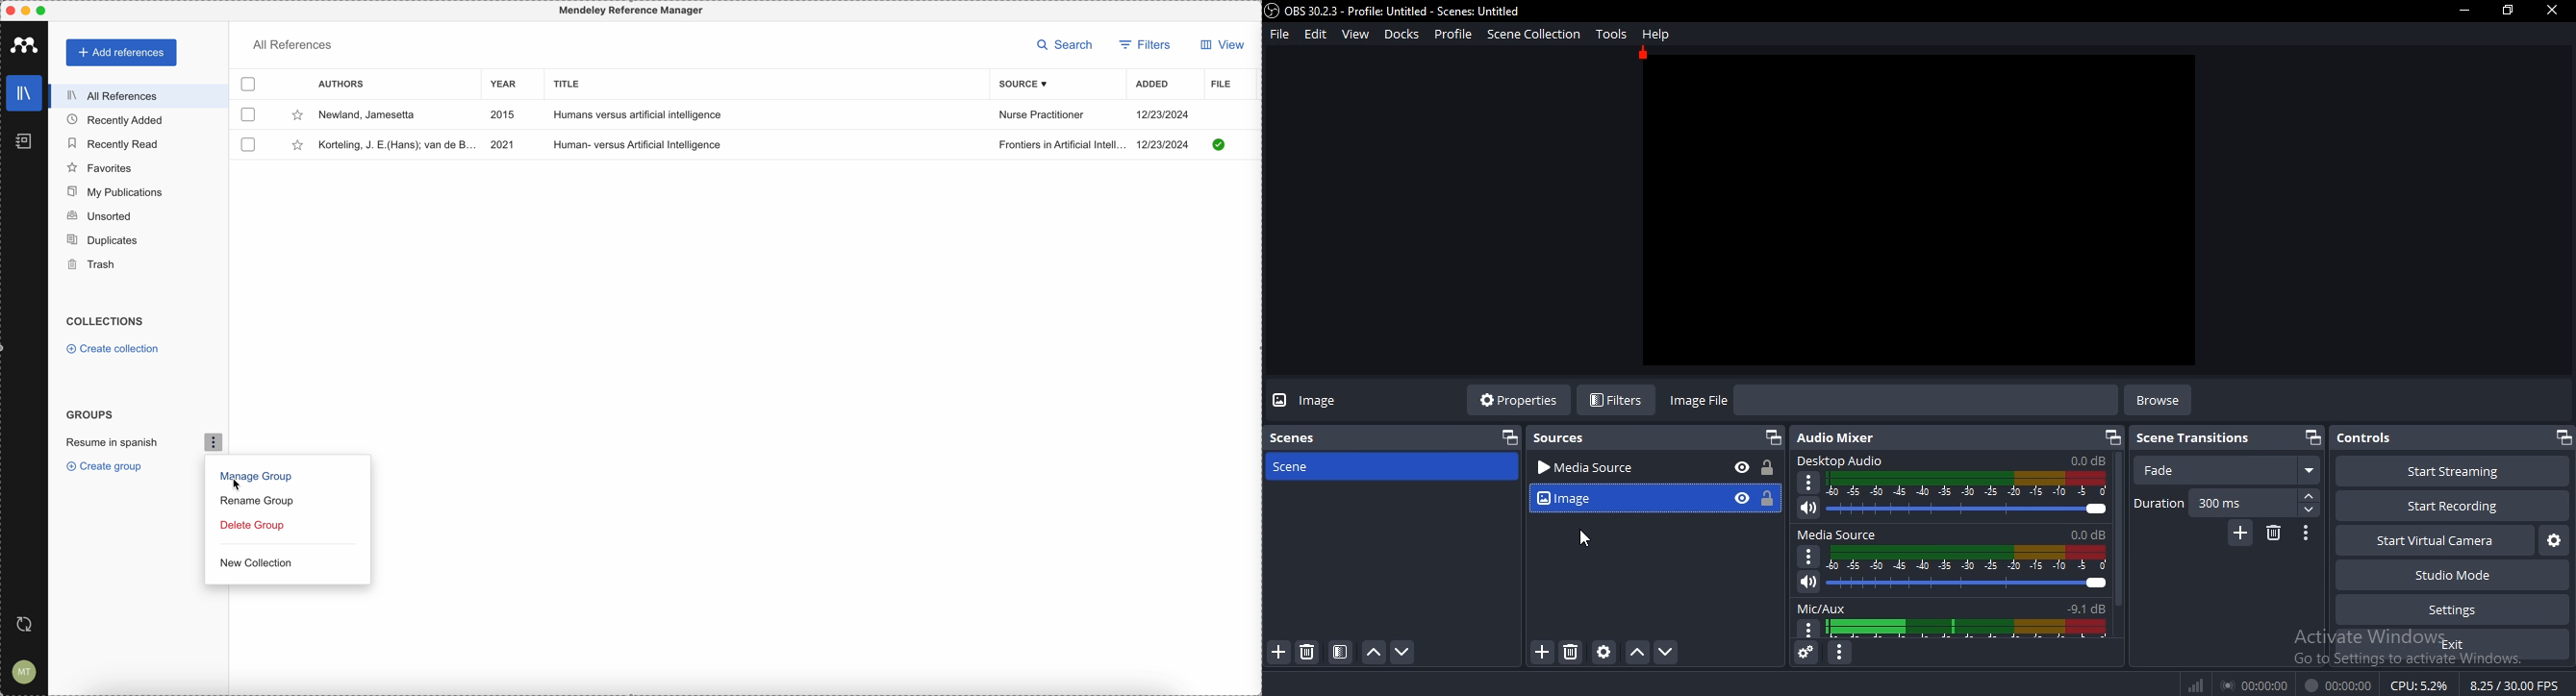  What do you see at coordinates (2309, 511) in the screenshot?
I see `backward` at bounding box center [2309, 511].